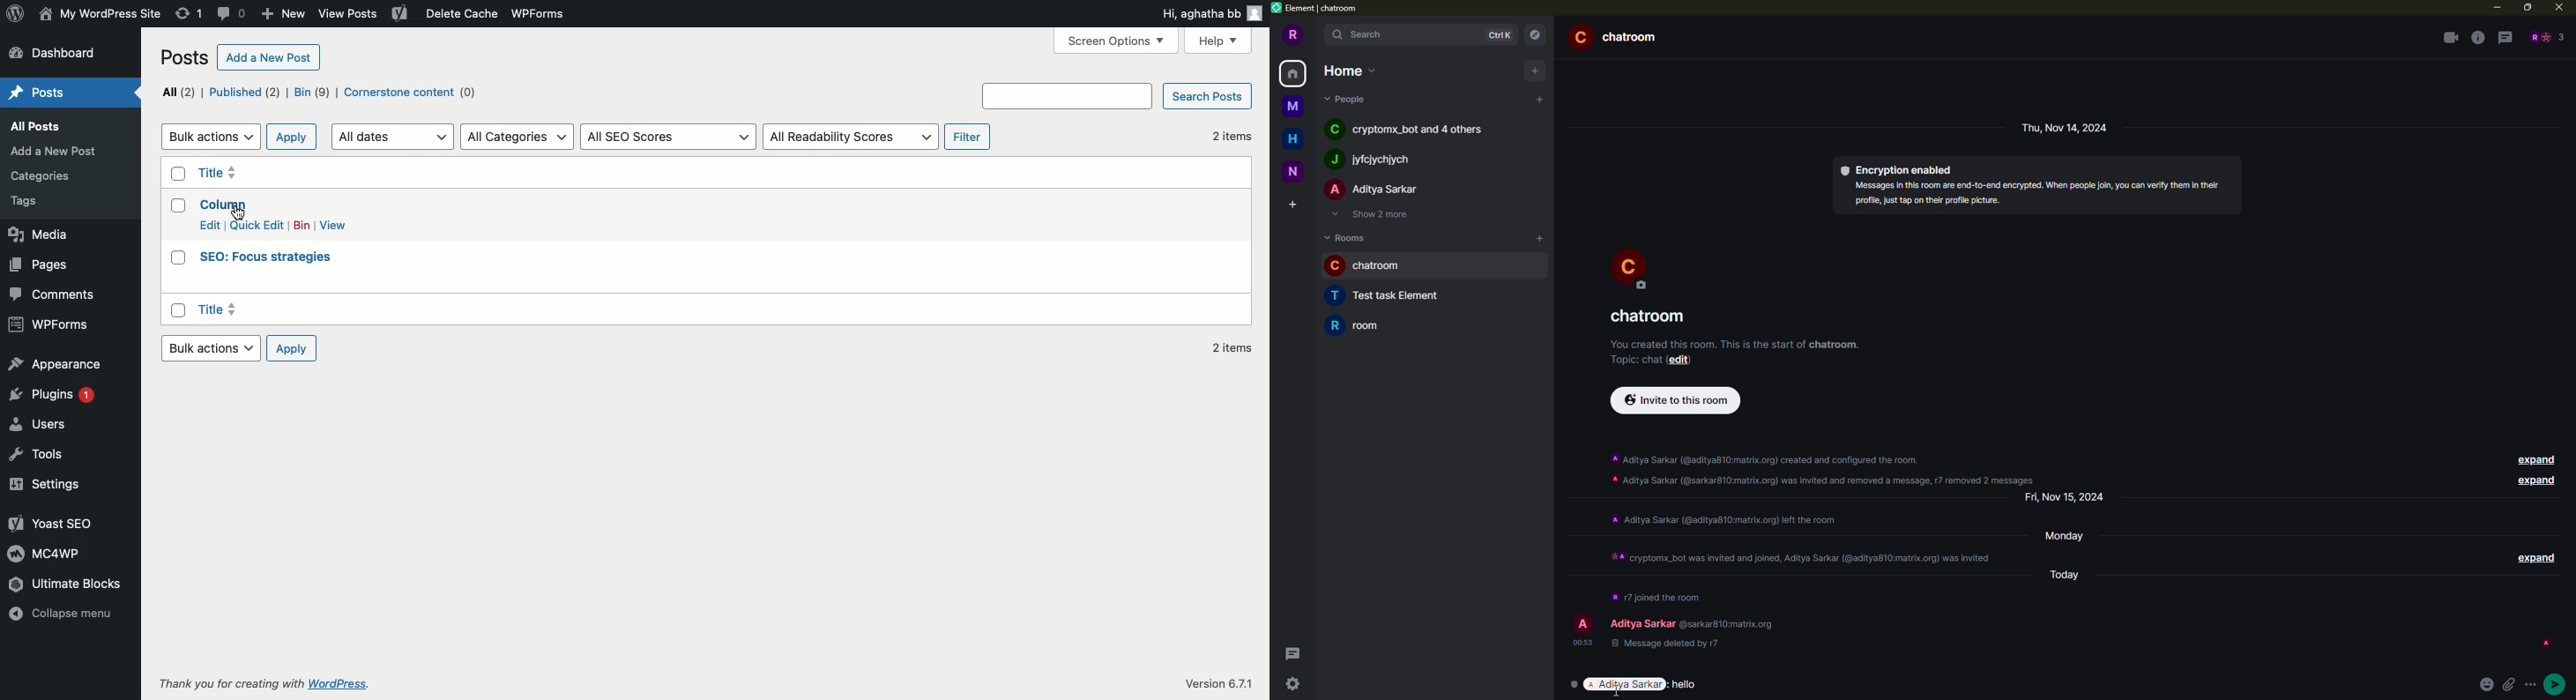 This screenshot has width=2576, height=700. Describe the element at coordinates (518, 138) in the screenshot. I see `All categories` at that location.